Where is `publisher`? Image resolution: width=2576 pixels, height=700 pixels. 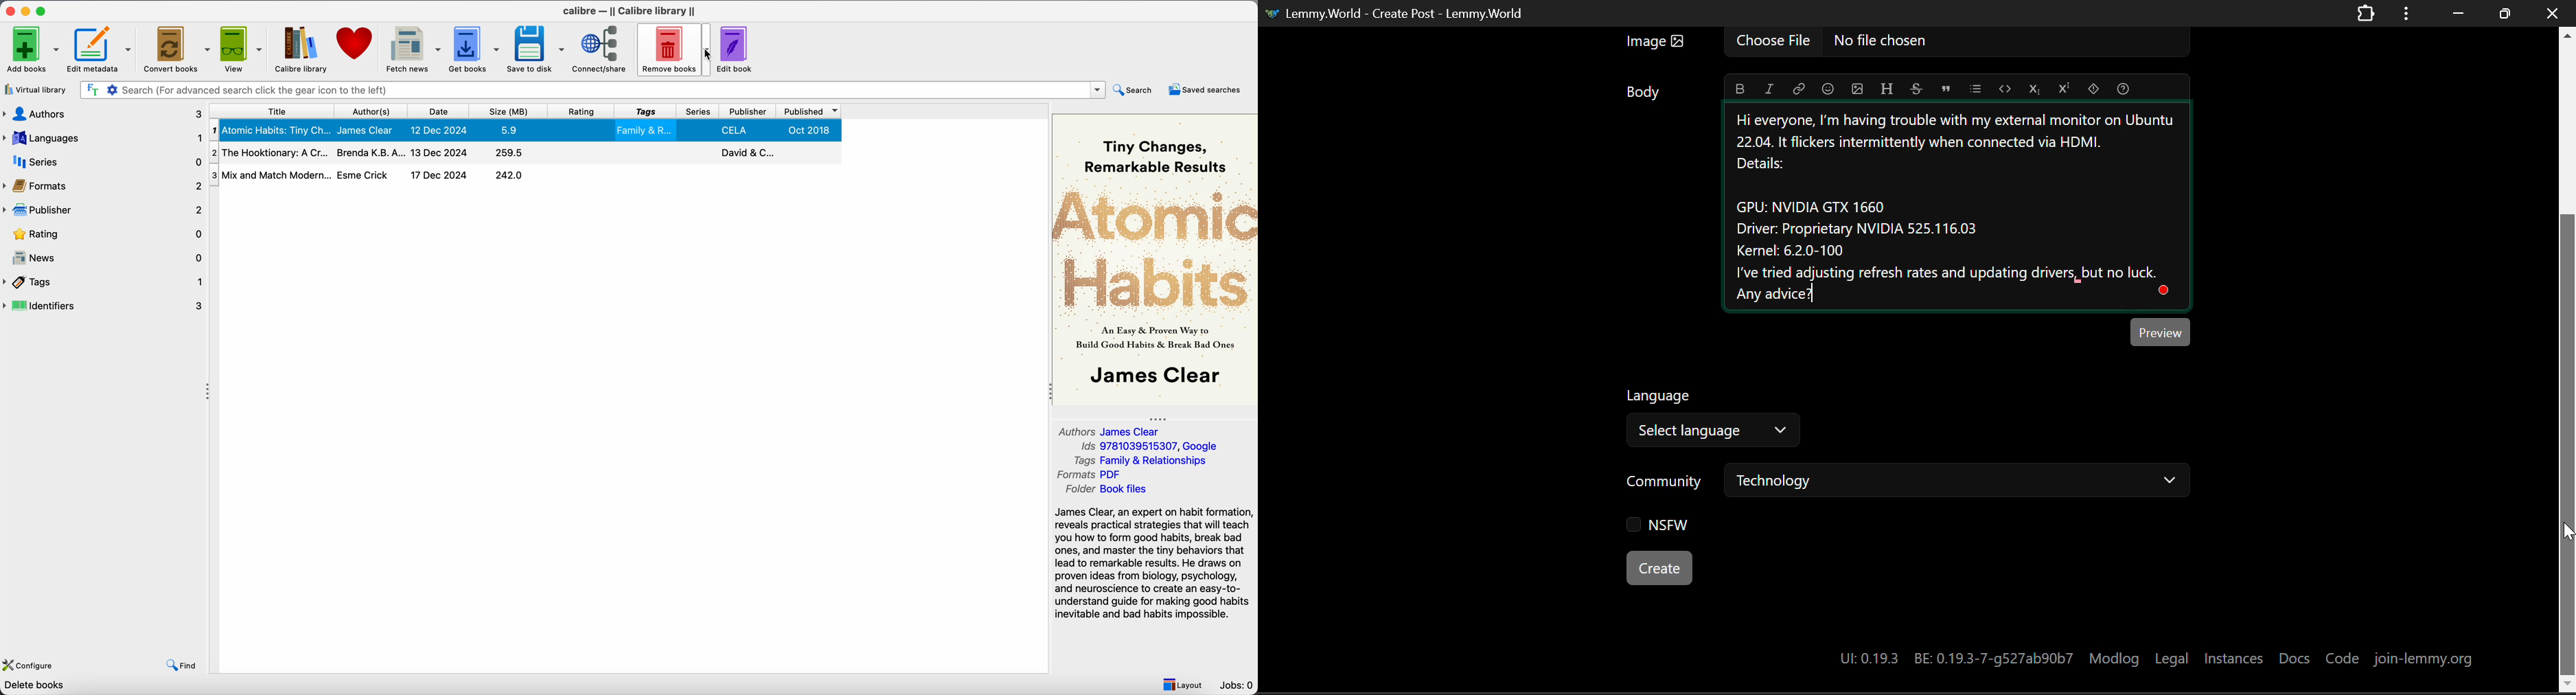
publisher is located at coordinates (104, 209).